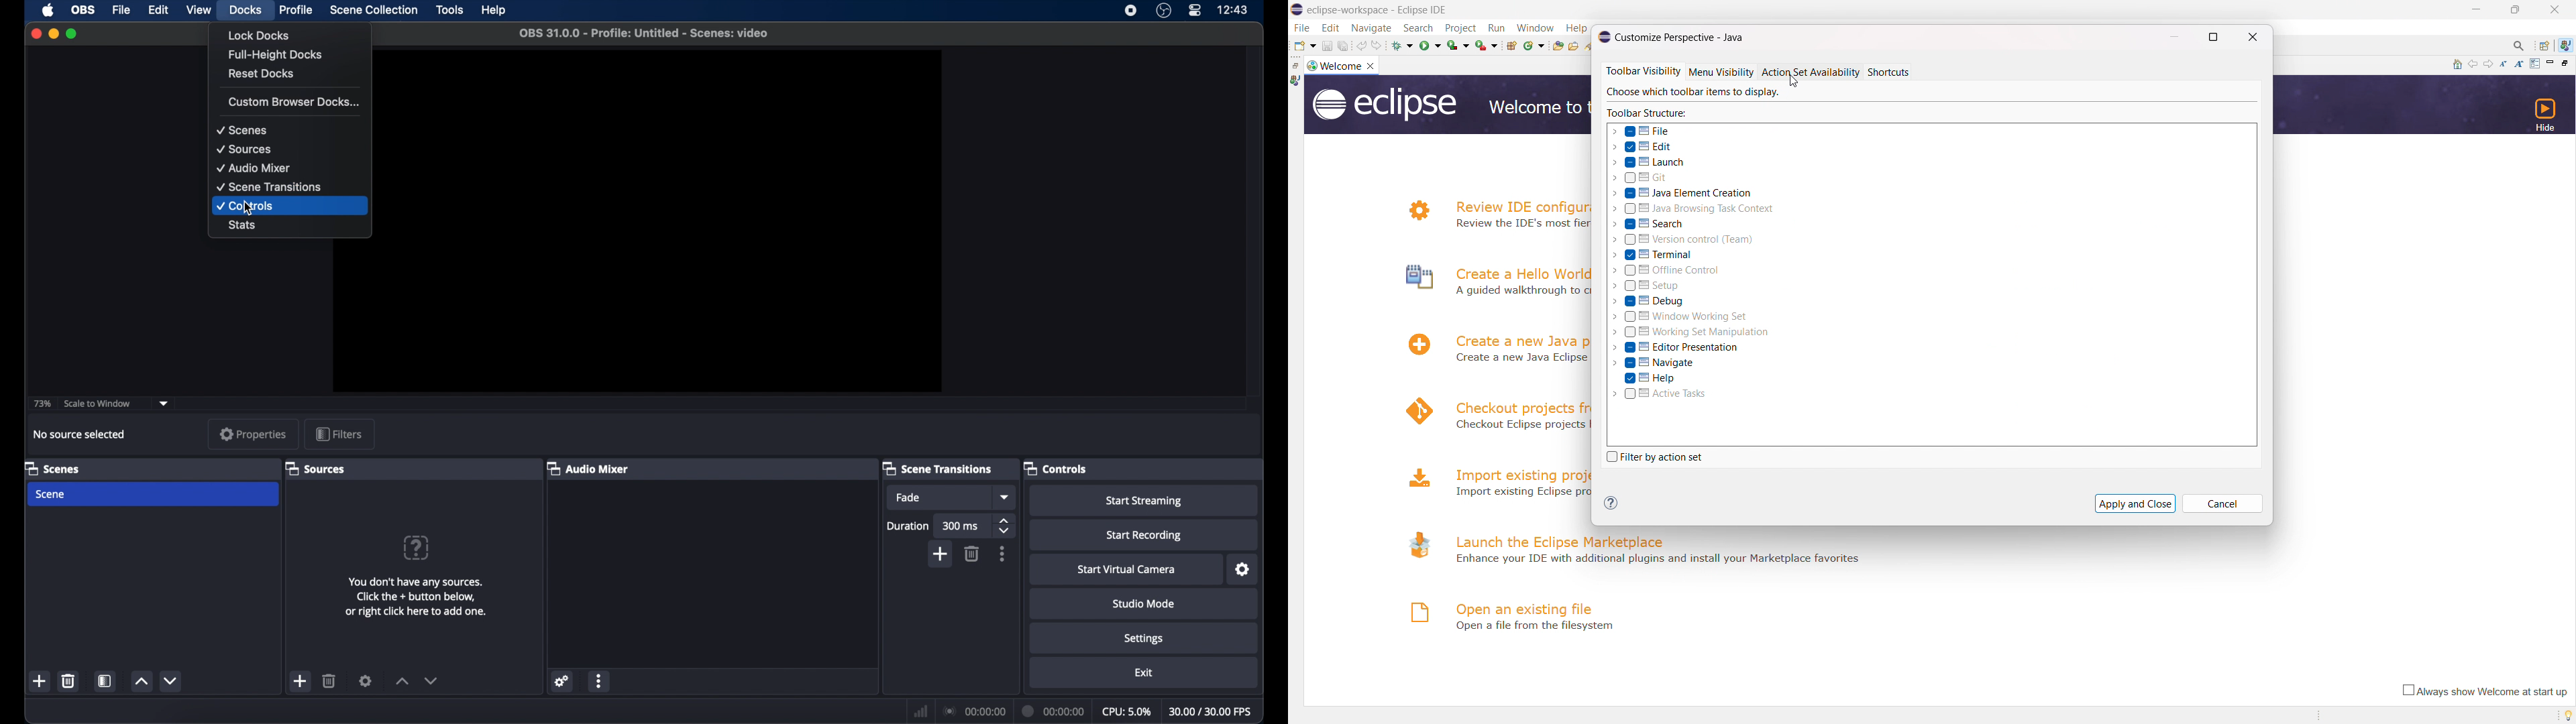  Describe the element at coordinates (1055, 469) in the screenshot. I see `controls` at that location.